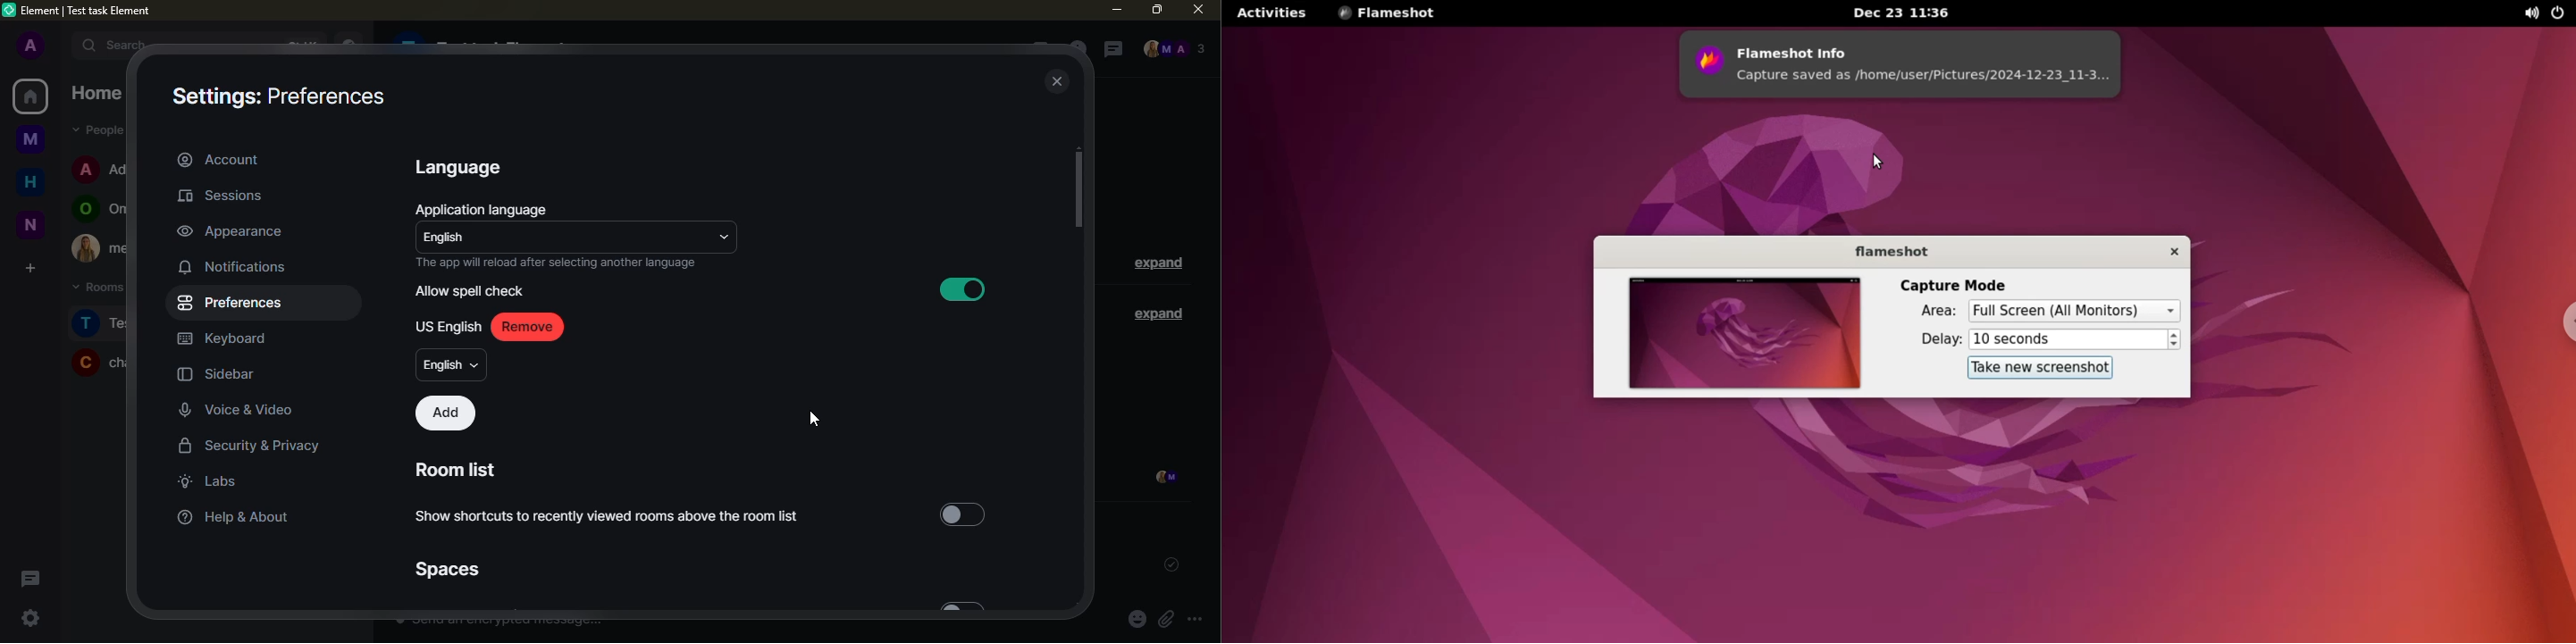 The width and height of the screenshot is (2576, 644). Describe the element at coordinates (93, 12) in the screenshot. I see `element| test task element` at that location.